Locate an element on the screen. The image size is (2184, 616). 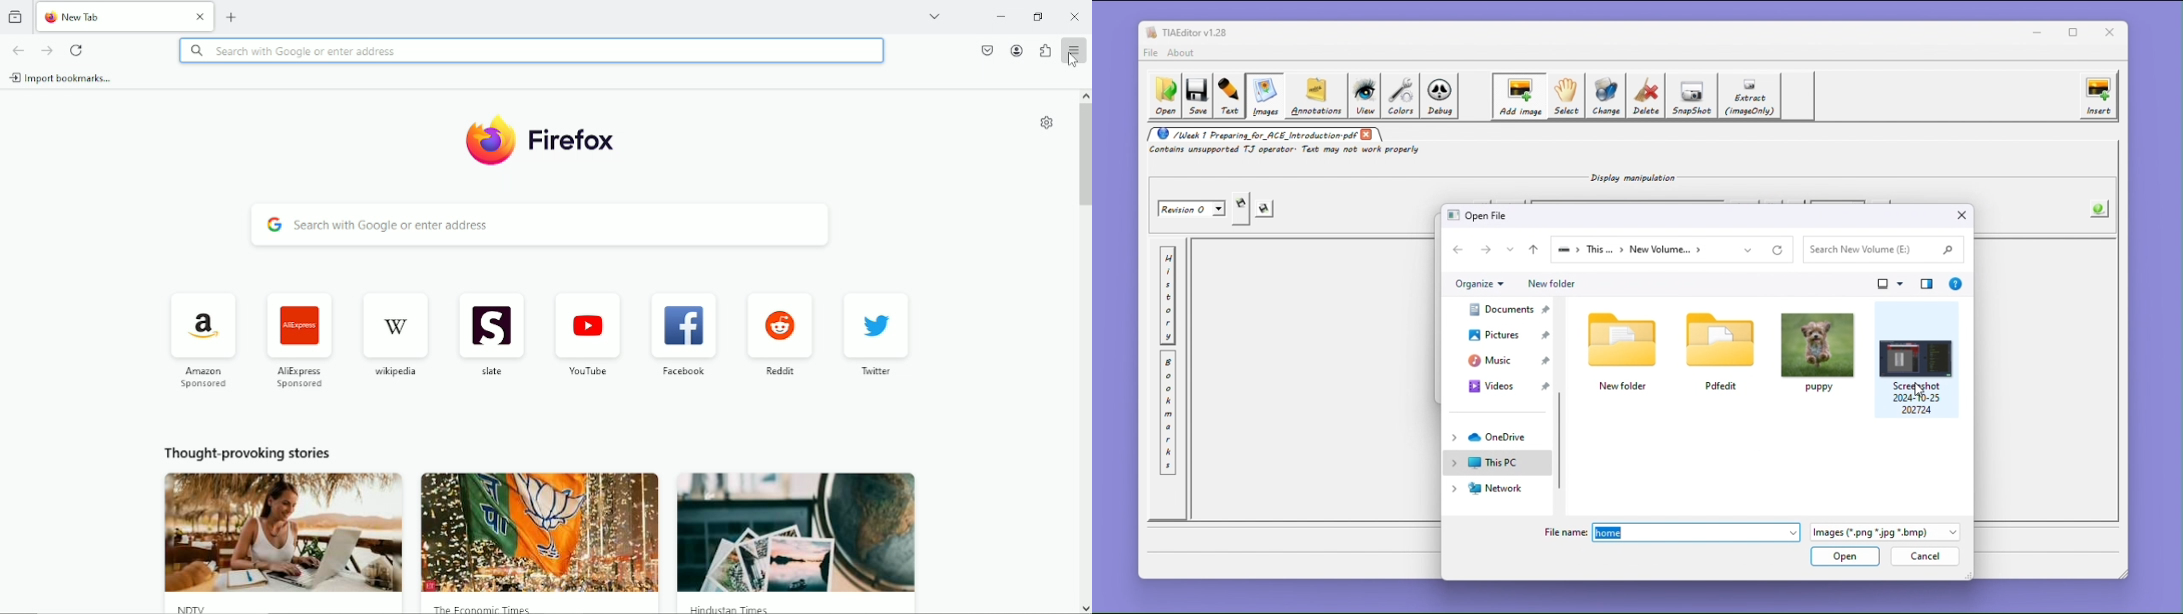
icon is located at coordinates (875, 325).